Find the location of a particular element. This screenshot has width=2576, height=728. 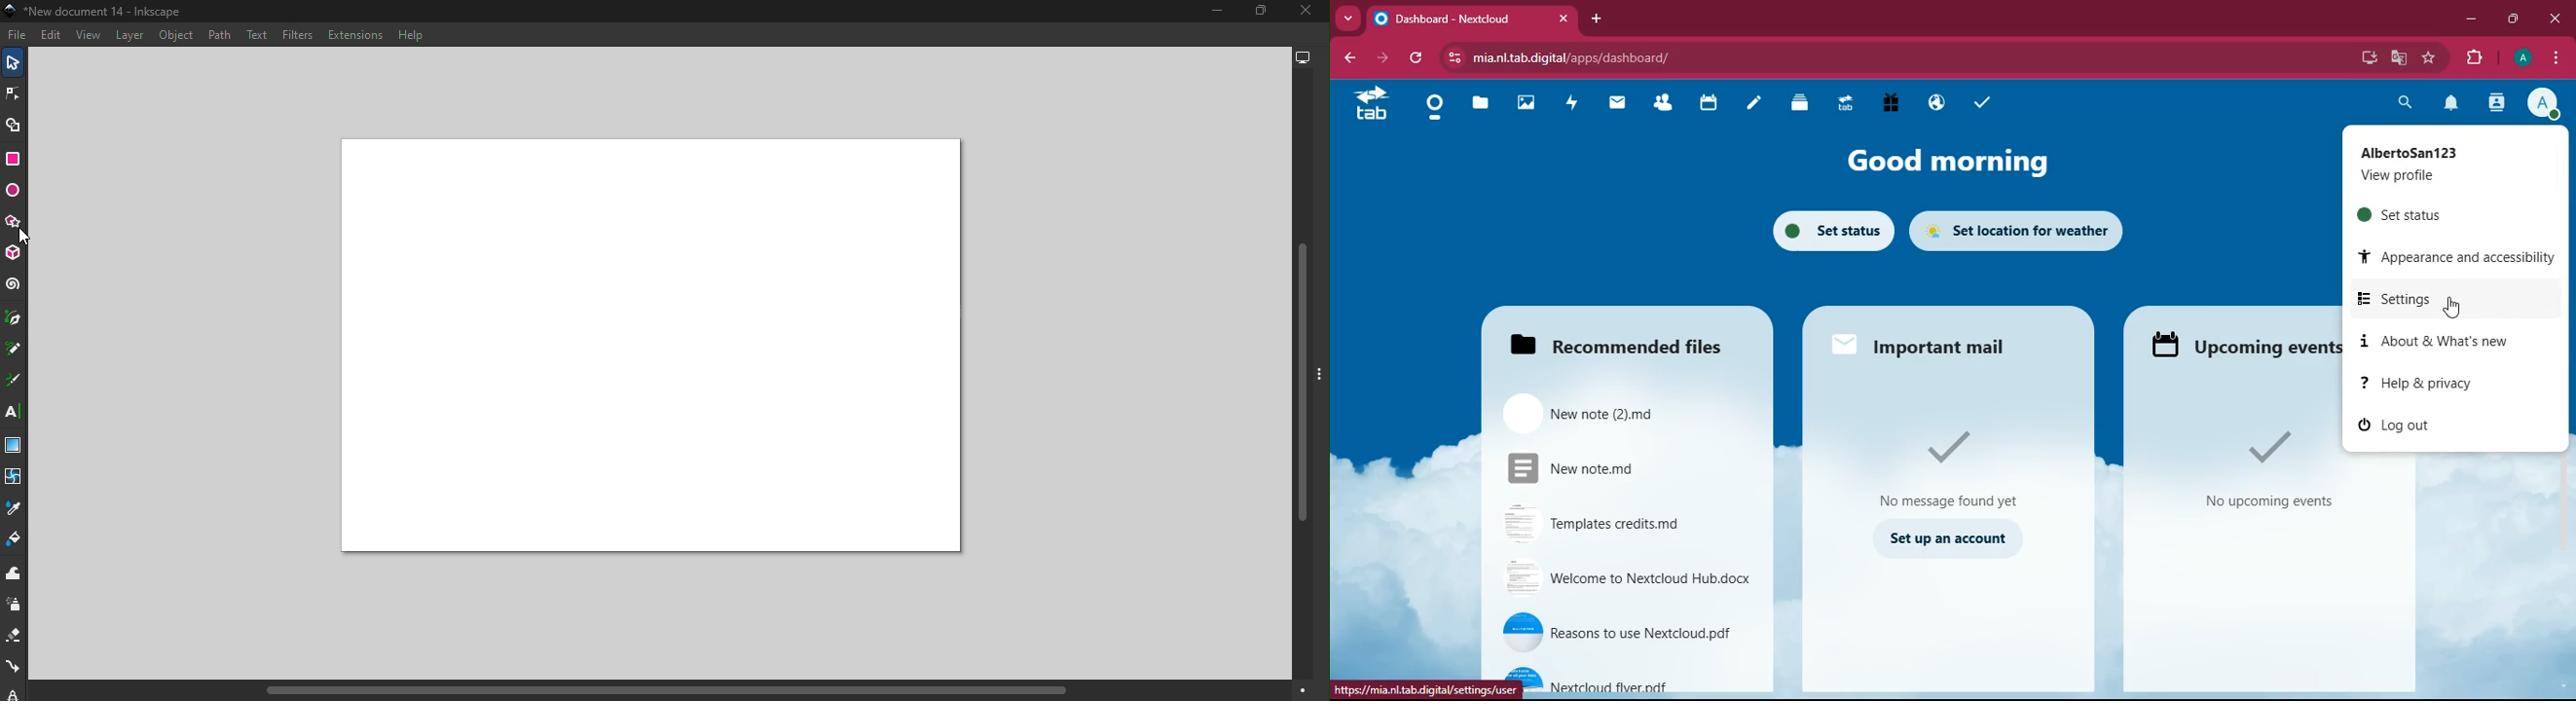

Connector tool is located at coordinates (14, 667).